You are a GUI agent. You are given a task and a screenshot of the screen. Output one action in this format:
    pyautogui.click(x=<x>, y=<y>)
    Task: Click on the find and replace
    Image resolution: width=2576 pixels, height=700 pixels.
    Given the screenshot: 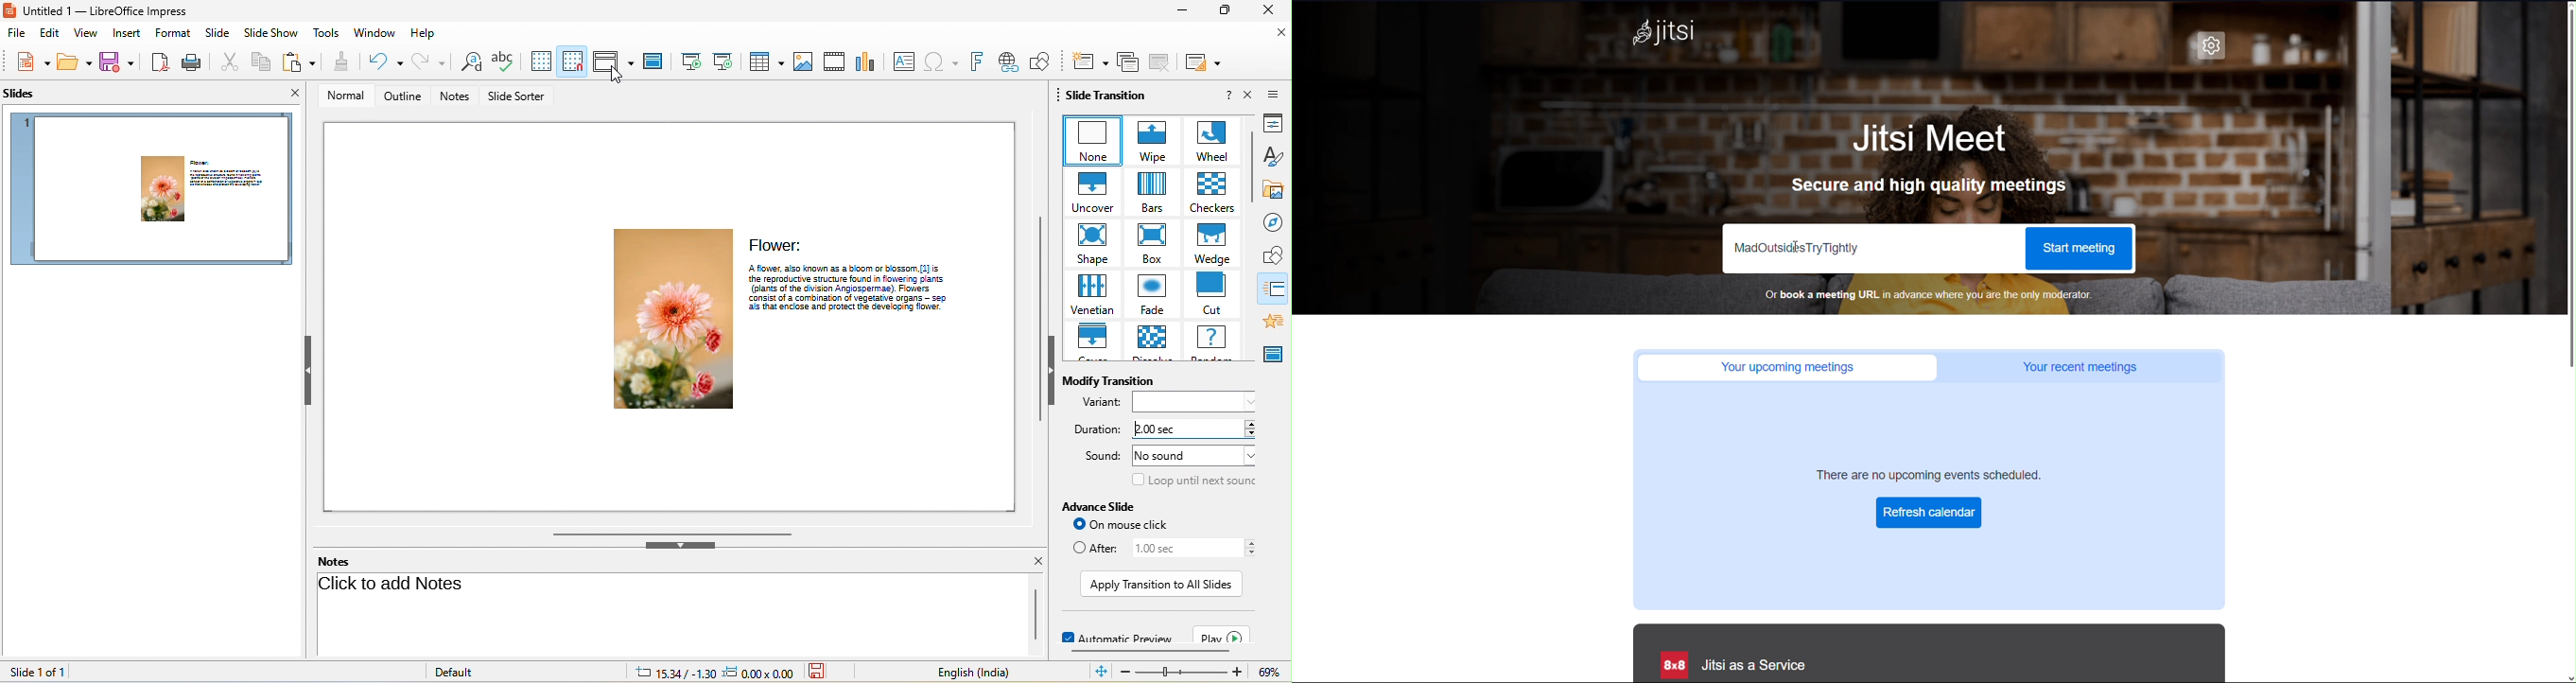 What is the action you would take?
    pyautogui.click(x=468, y=62)
    